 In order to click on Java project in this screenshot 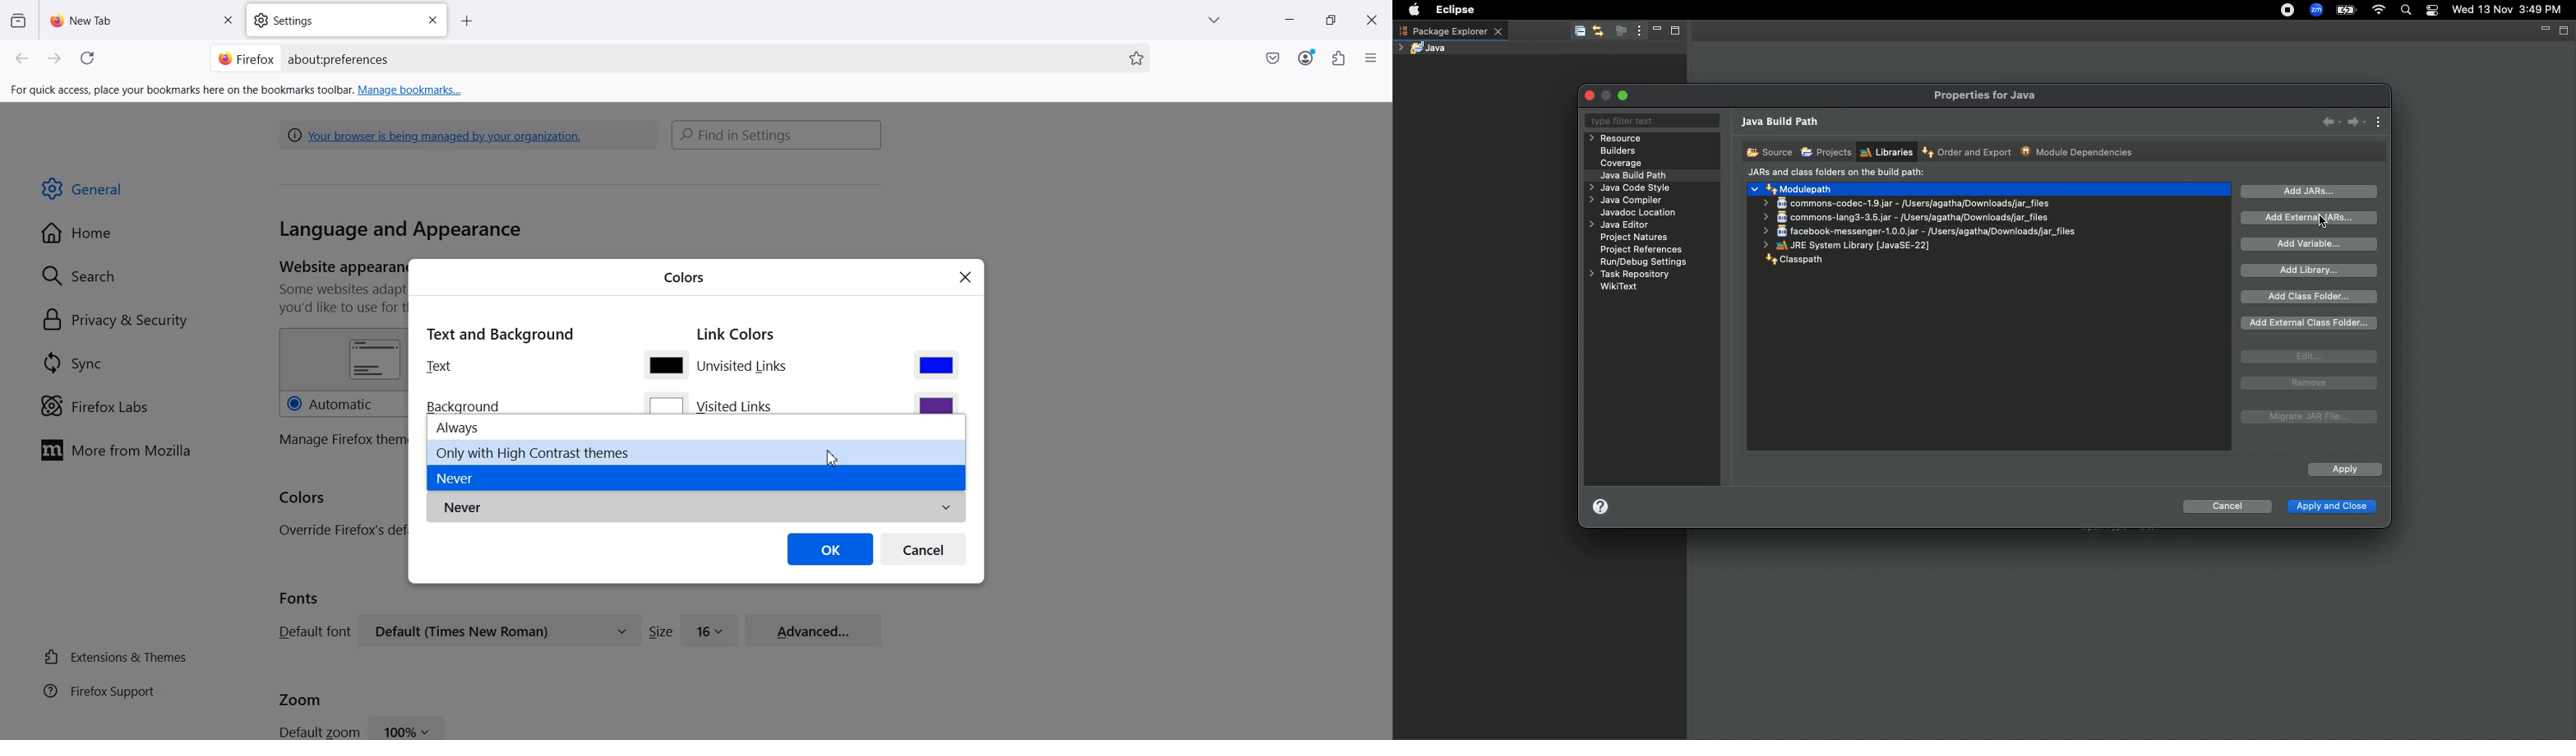, I will do `click(1426, 48)`.